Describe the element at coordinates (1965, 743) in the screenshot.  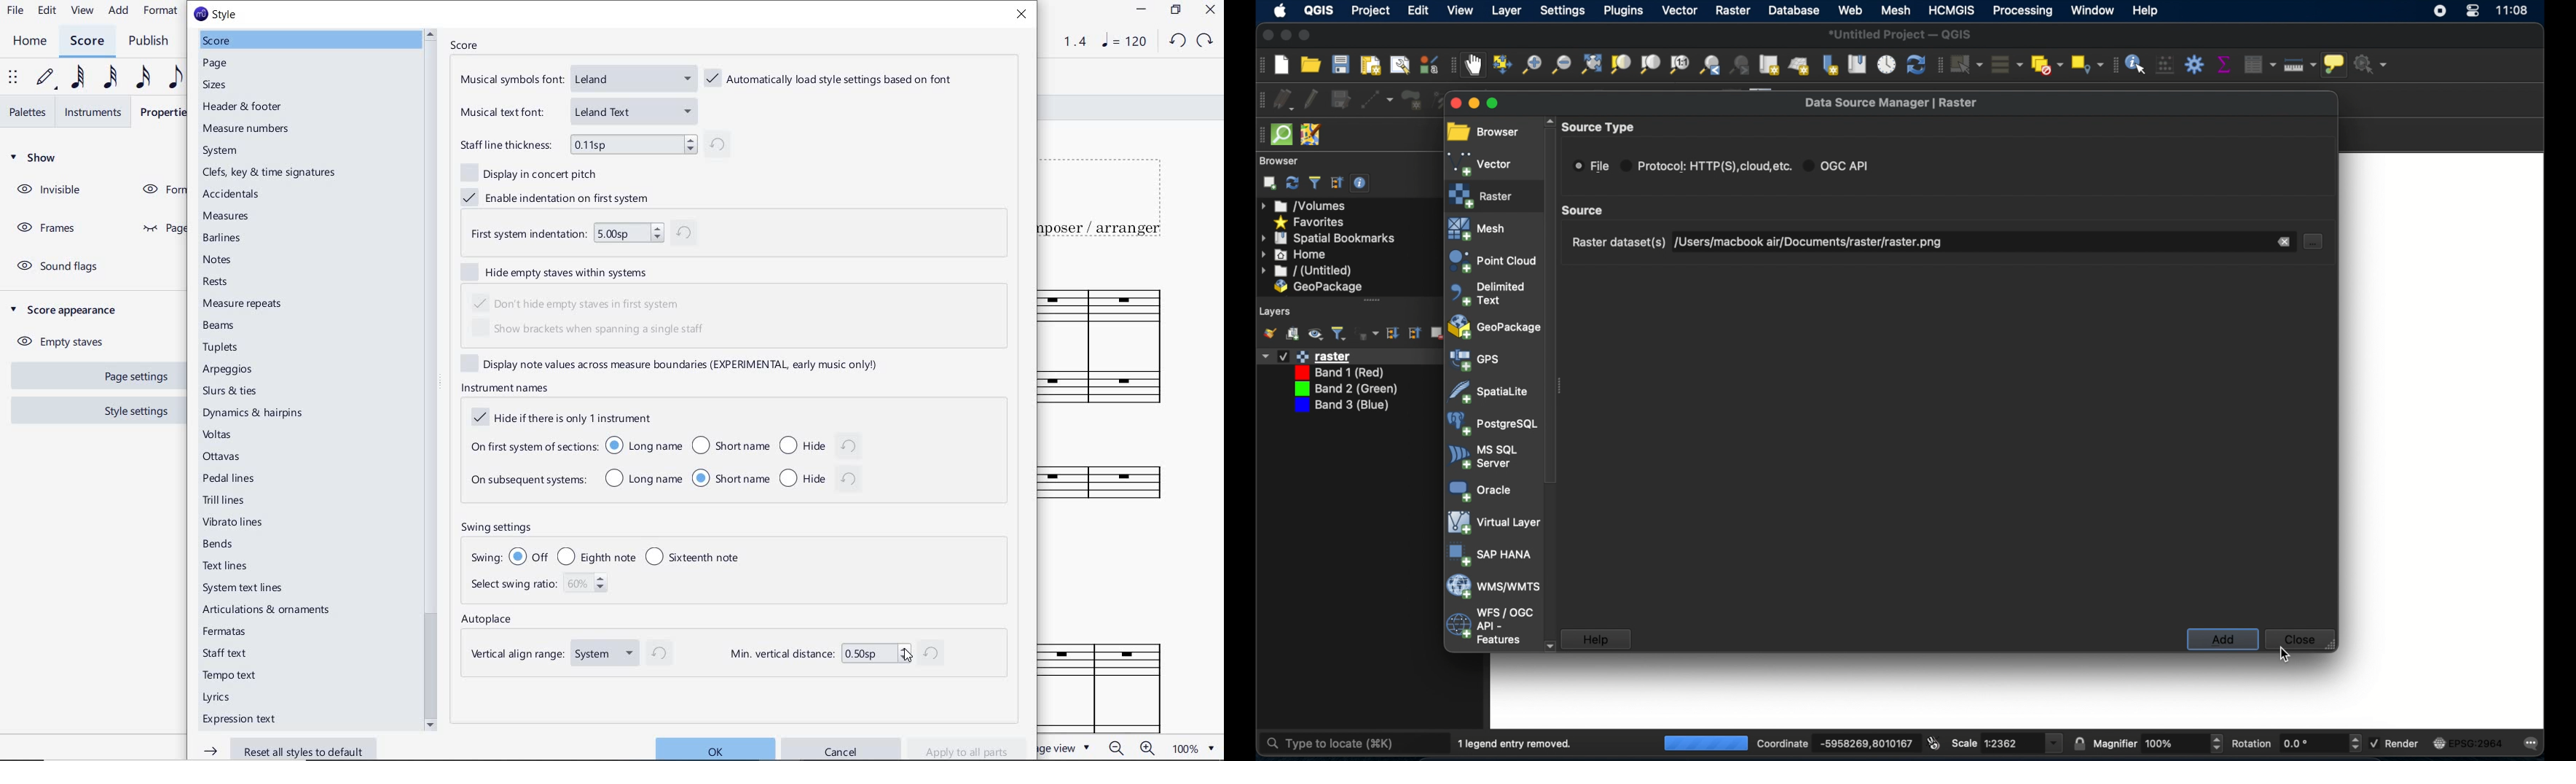
I see `scale` at that location.